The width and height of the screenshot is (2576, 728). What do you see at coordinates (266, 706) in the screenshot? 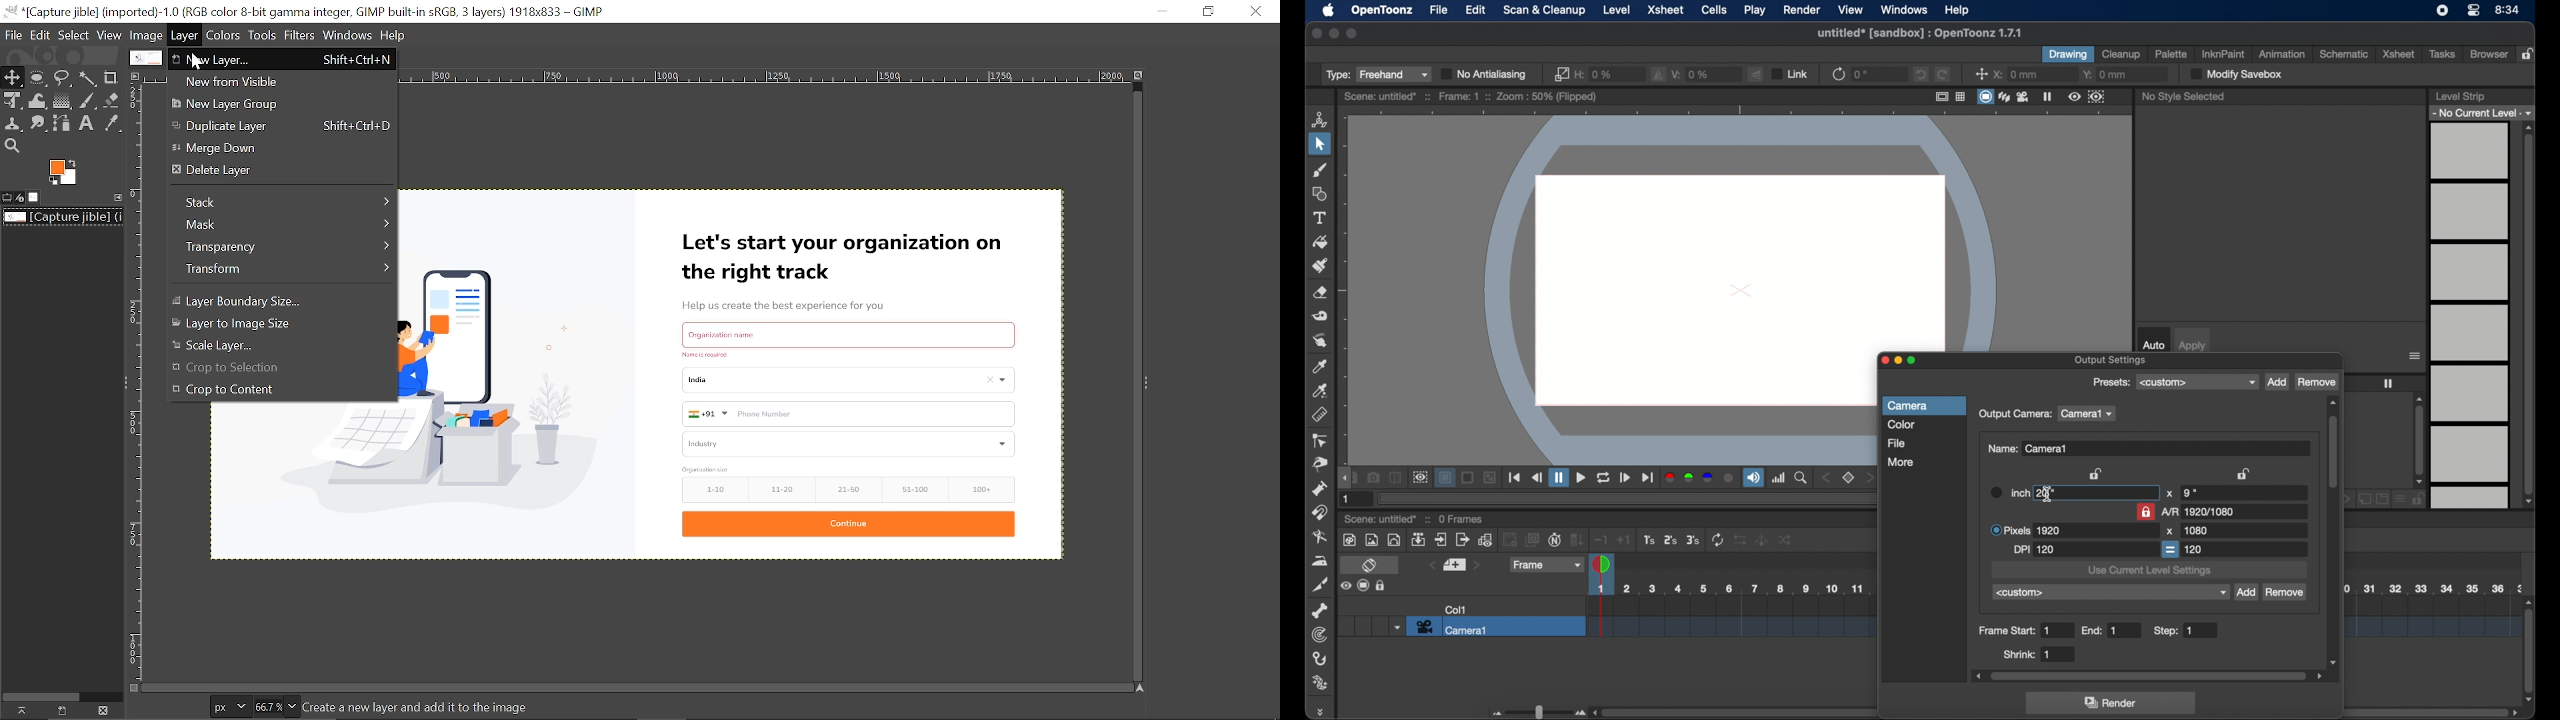
I see `Current zoom` at bounding box center [266, 706].